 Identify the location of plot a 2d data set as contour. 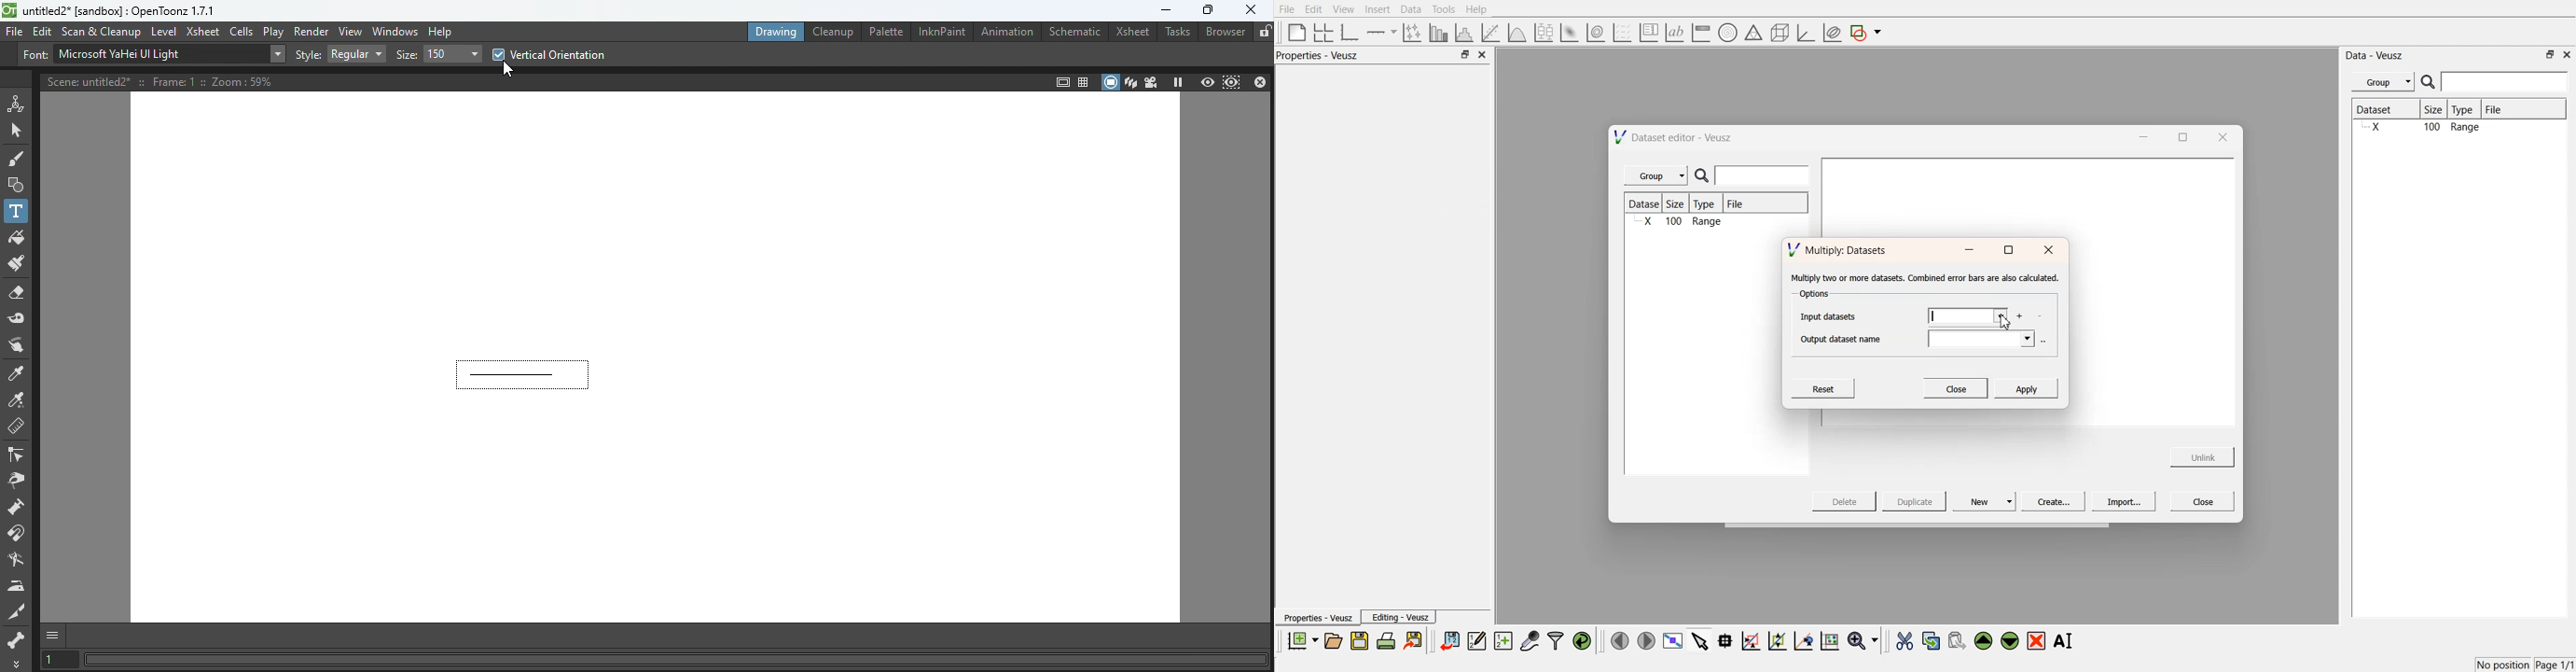
(1595, 33).